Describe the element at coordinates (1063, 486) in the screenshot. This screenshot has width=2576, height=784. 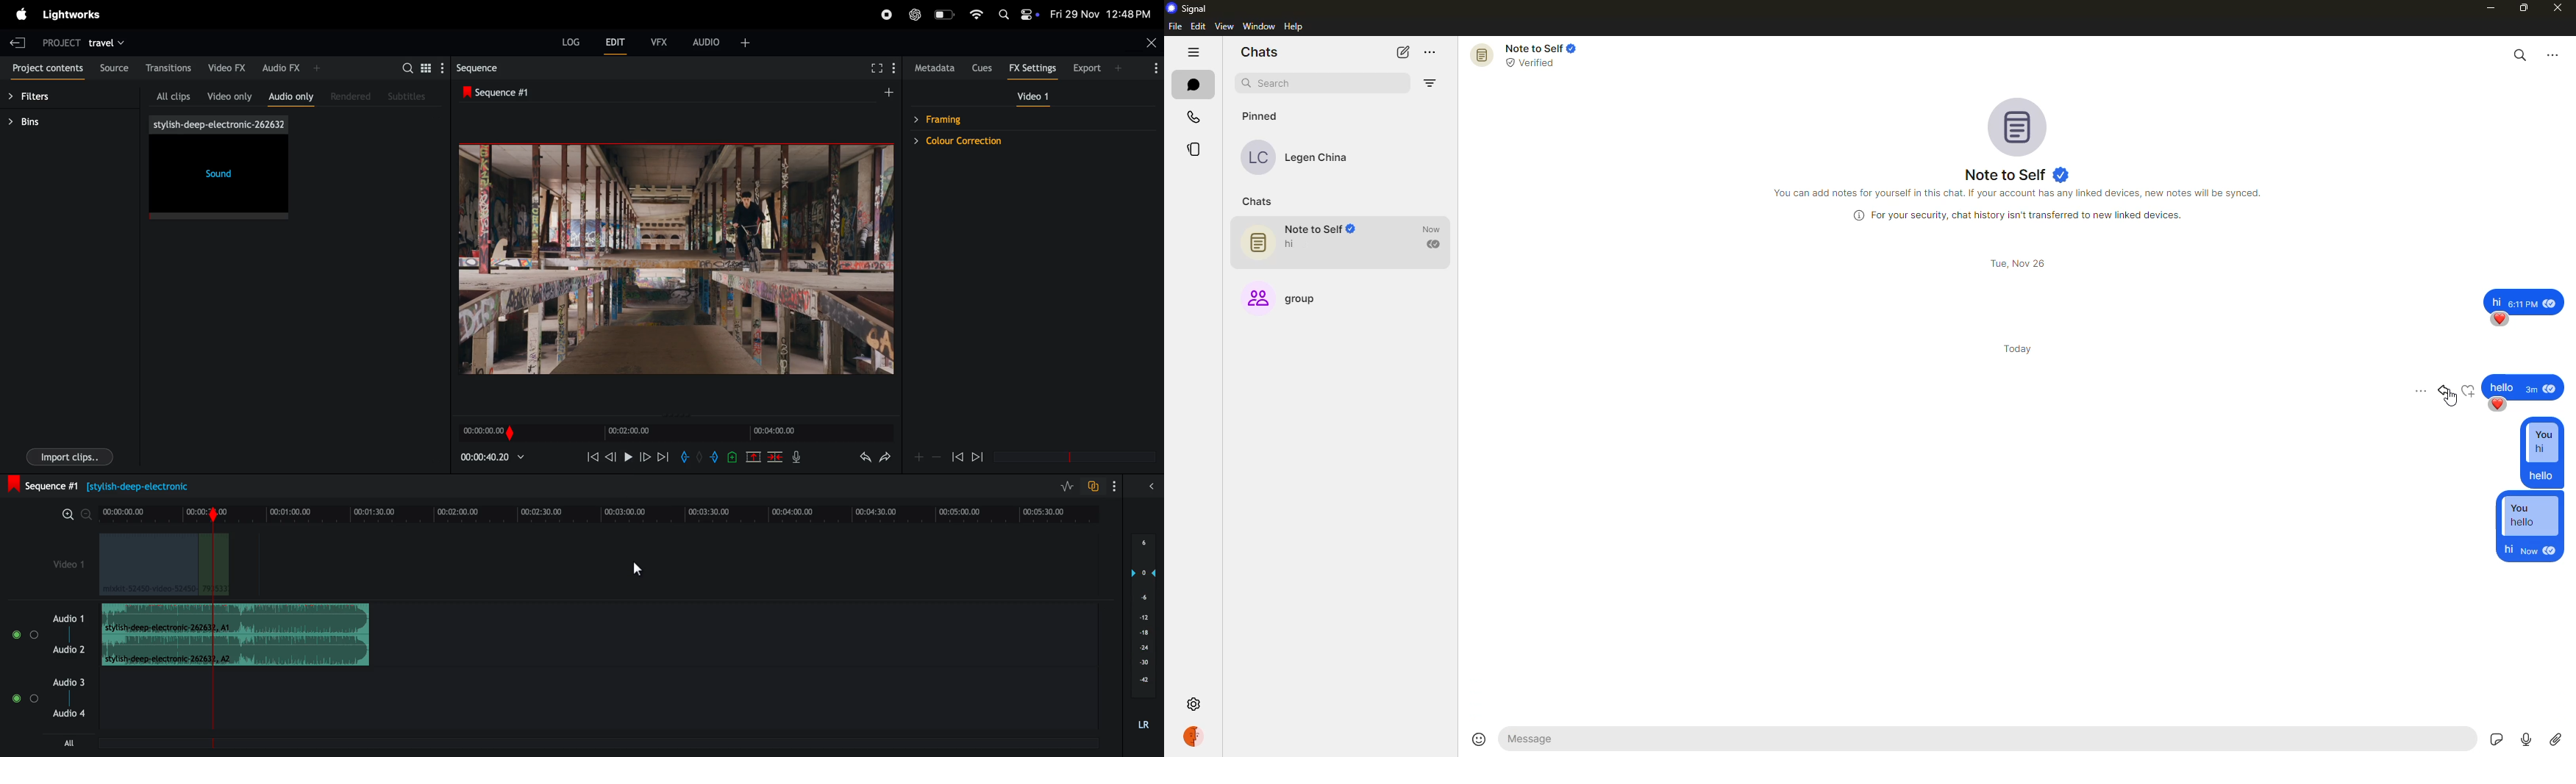
I see `toggle audio editing levels` at that location.